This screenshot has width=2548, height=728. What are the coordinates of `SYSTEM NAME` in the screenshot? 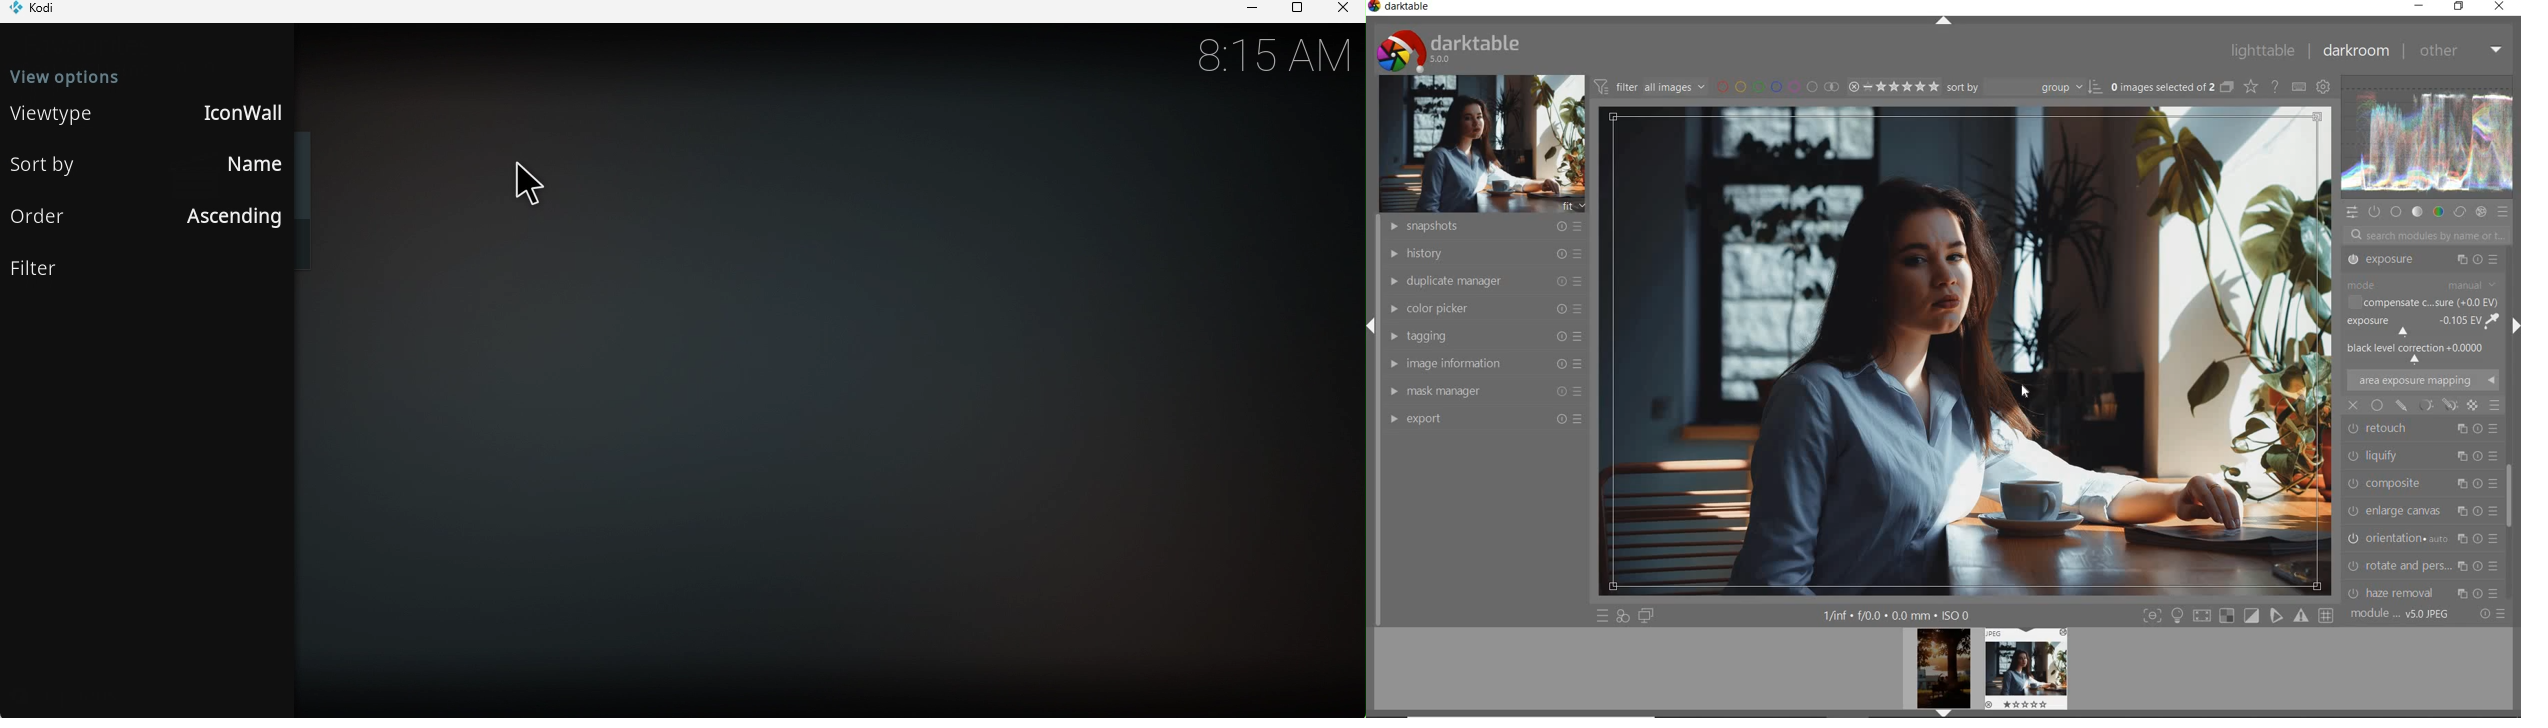 It's located at (1400, 9).